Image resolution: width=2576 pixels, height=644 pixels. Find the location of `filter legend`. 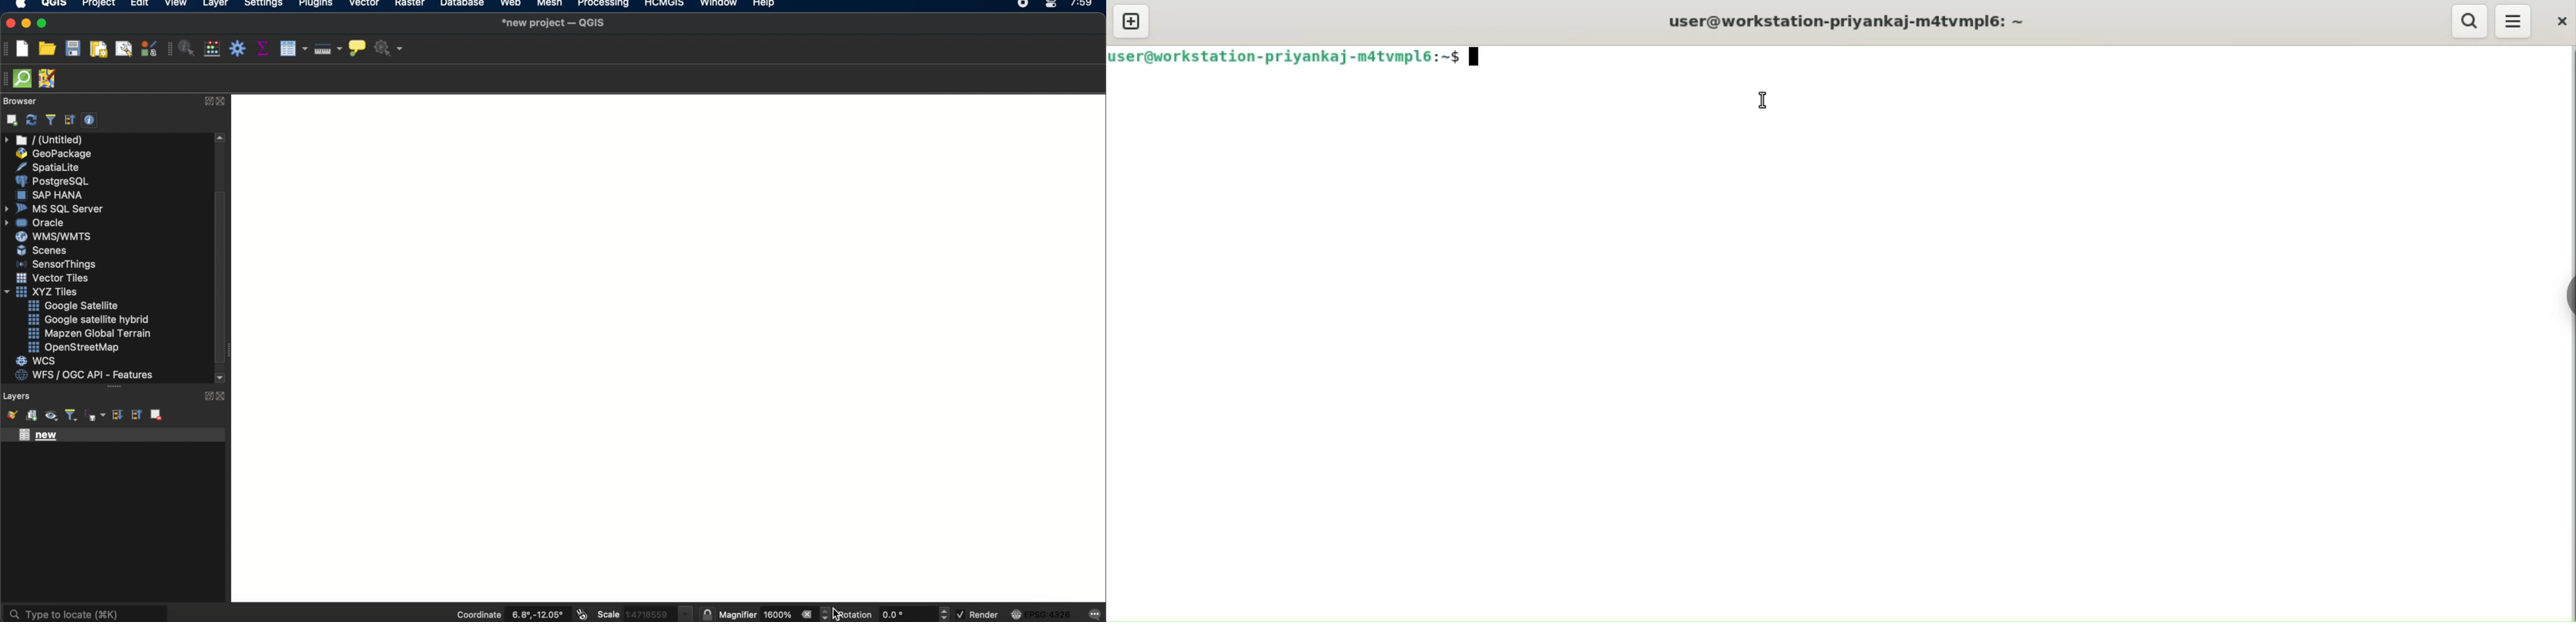

filter legend is located at coordinates (70, 416).